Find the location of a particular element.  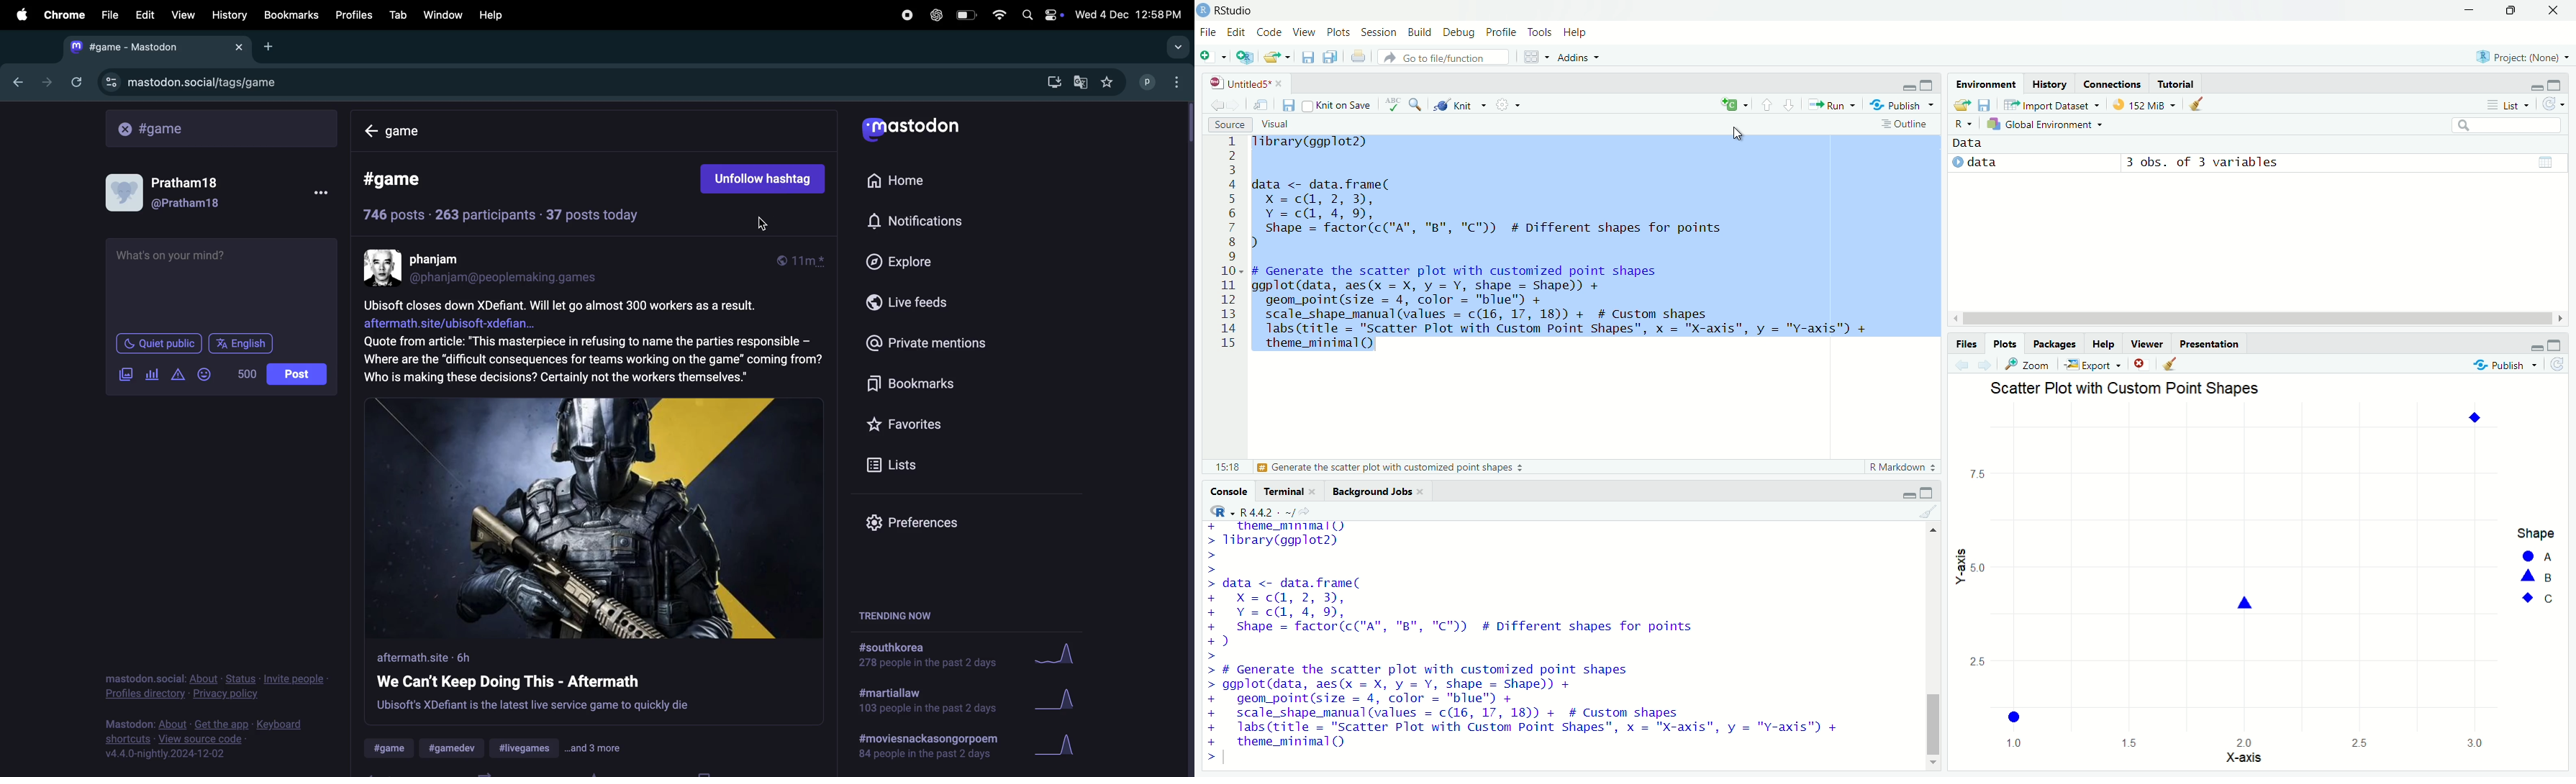

Create a project is located at coordinates (1246, 56).